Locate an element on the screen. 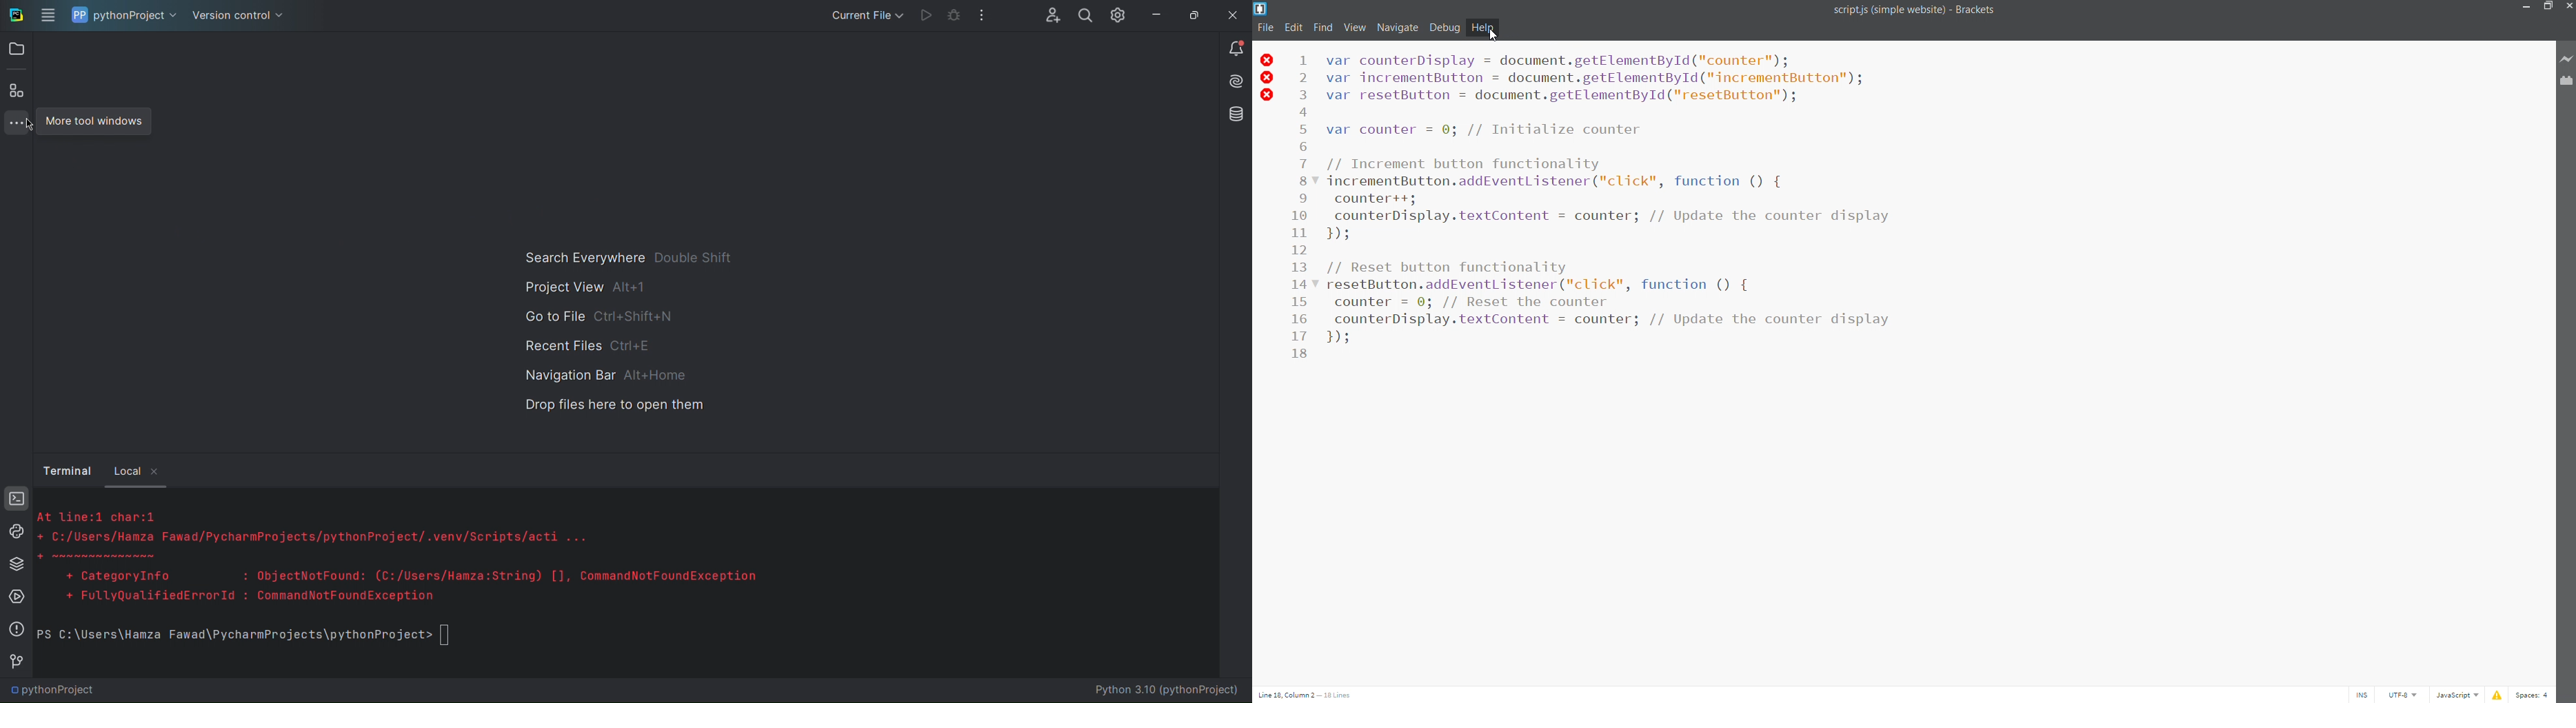  space 4 is located at coordinates (2535, 693).